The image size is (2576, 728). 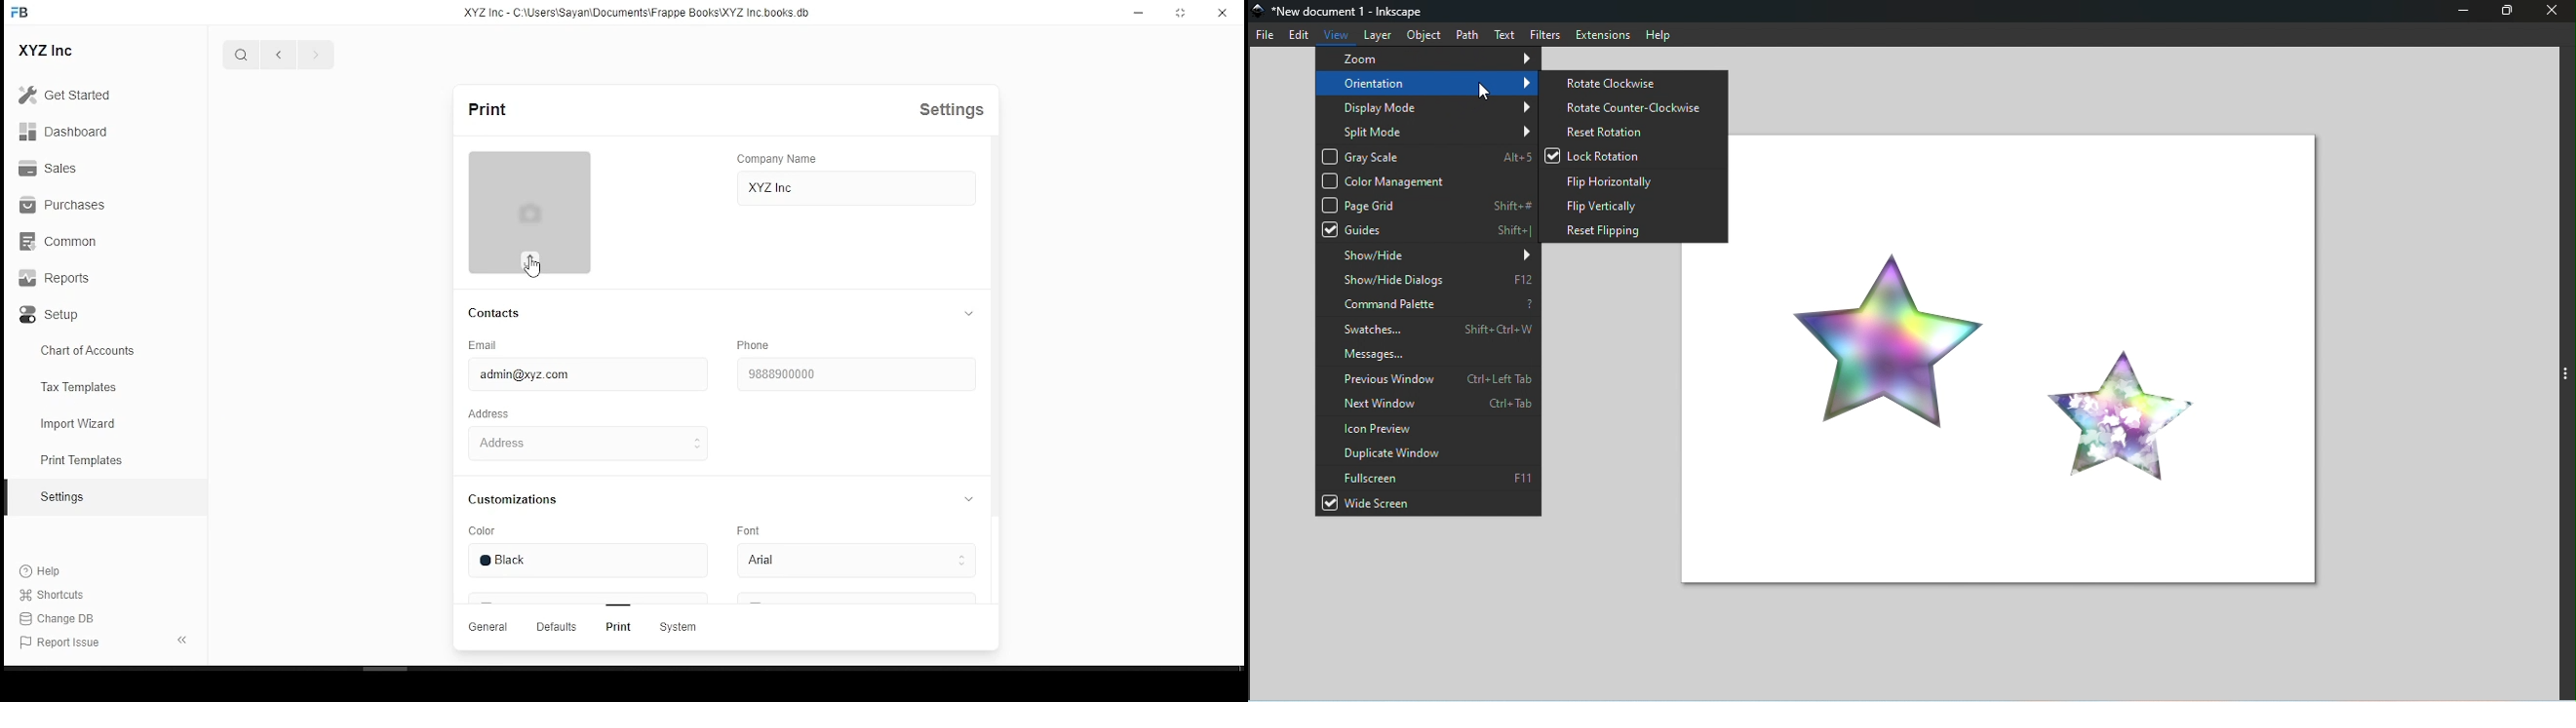 I want to click on contacts, so click(x=499, y=314).